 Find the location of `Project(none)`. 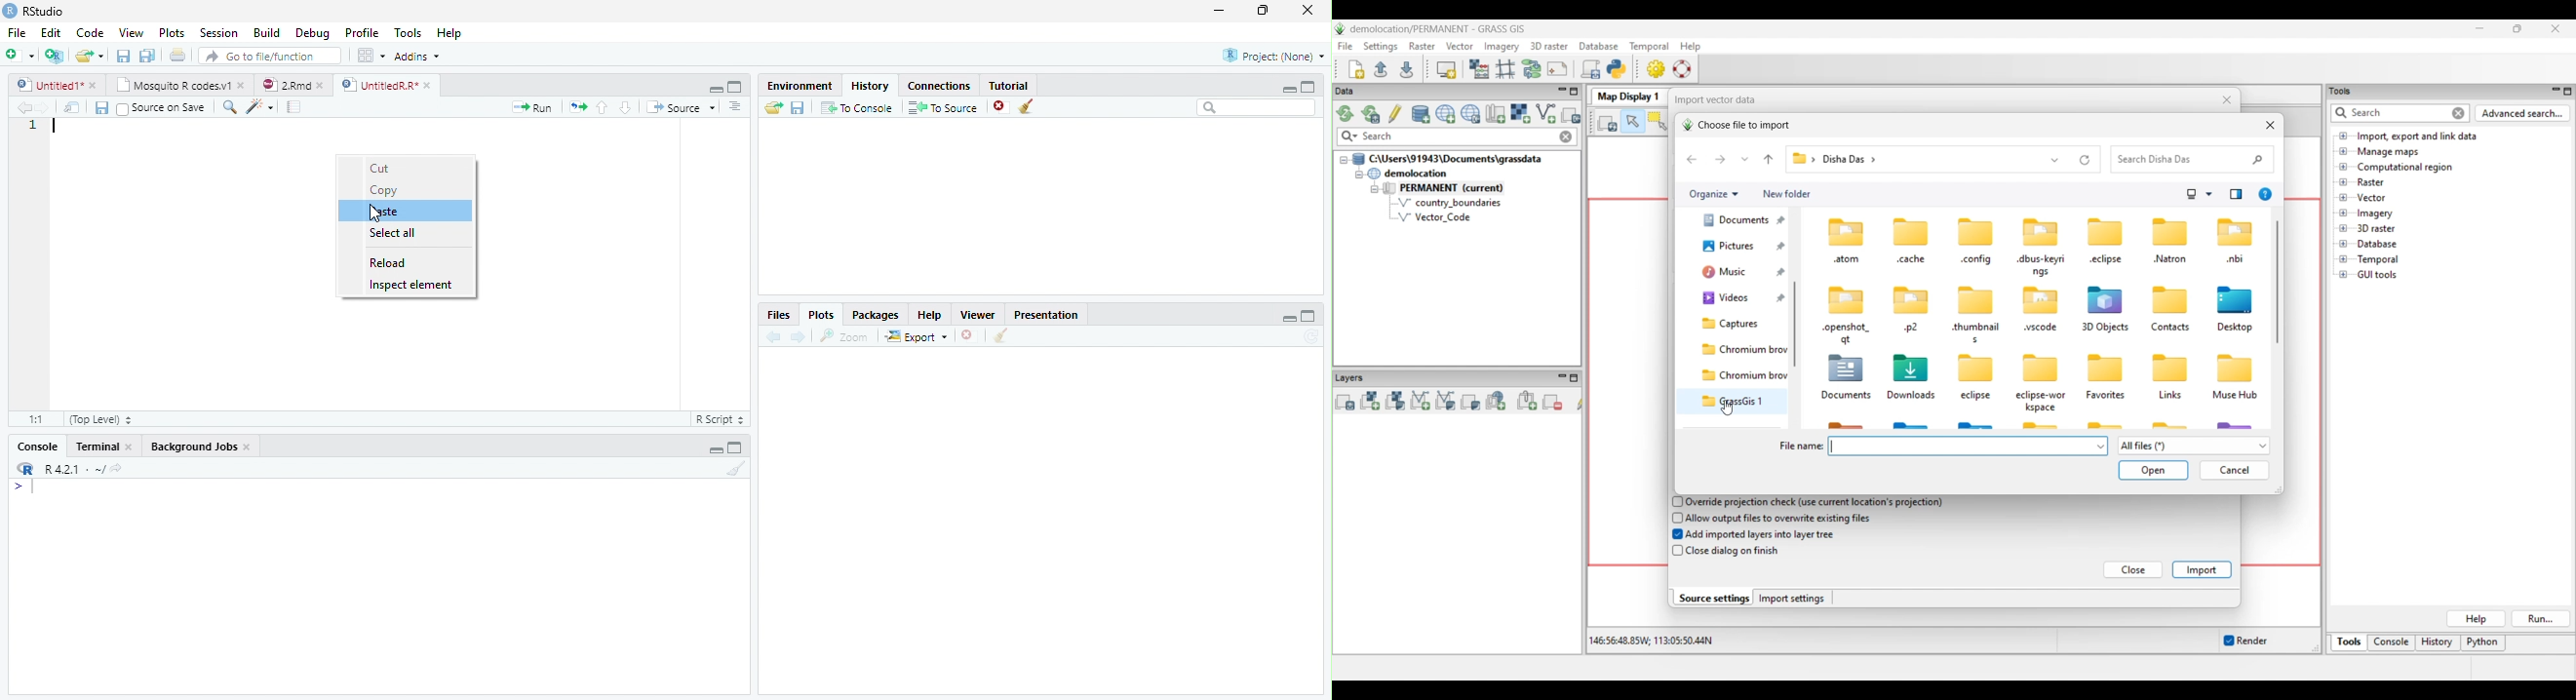

Project(none) is located at coordinates (1272, 55).